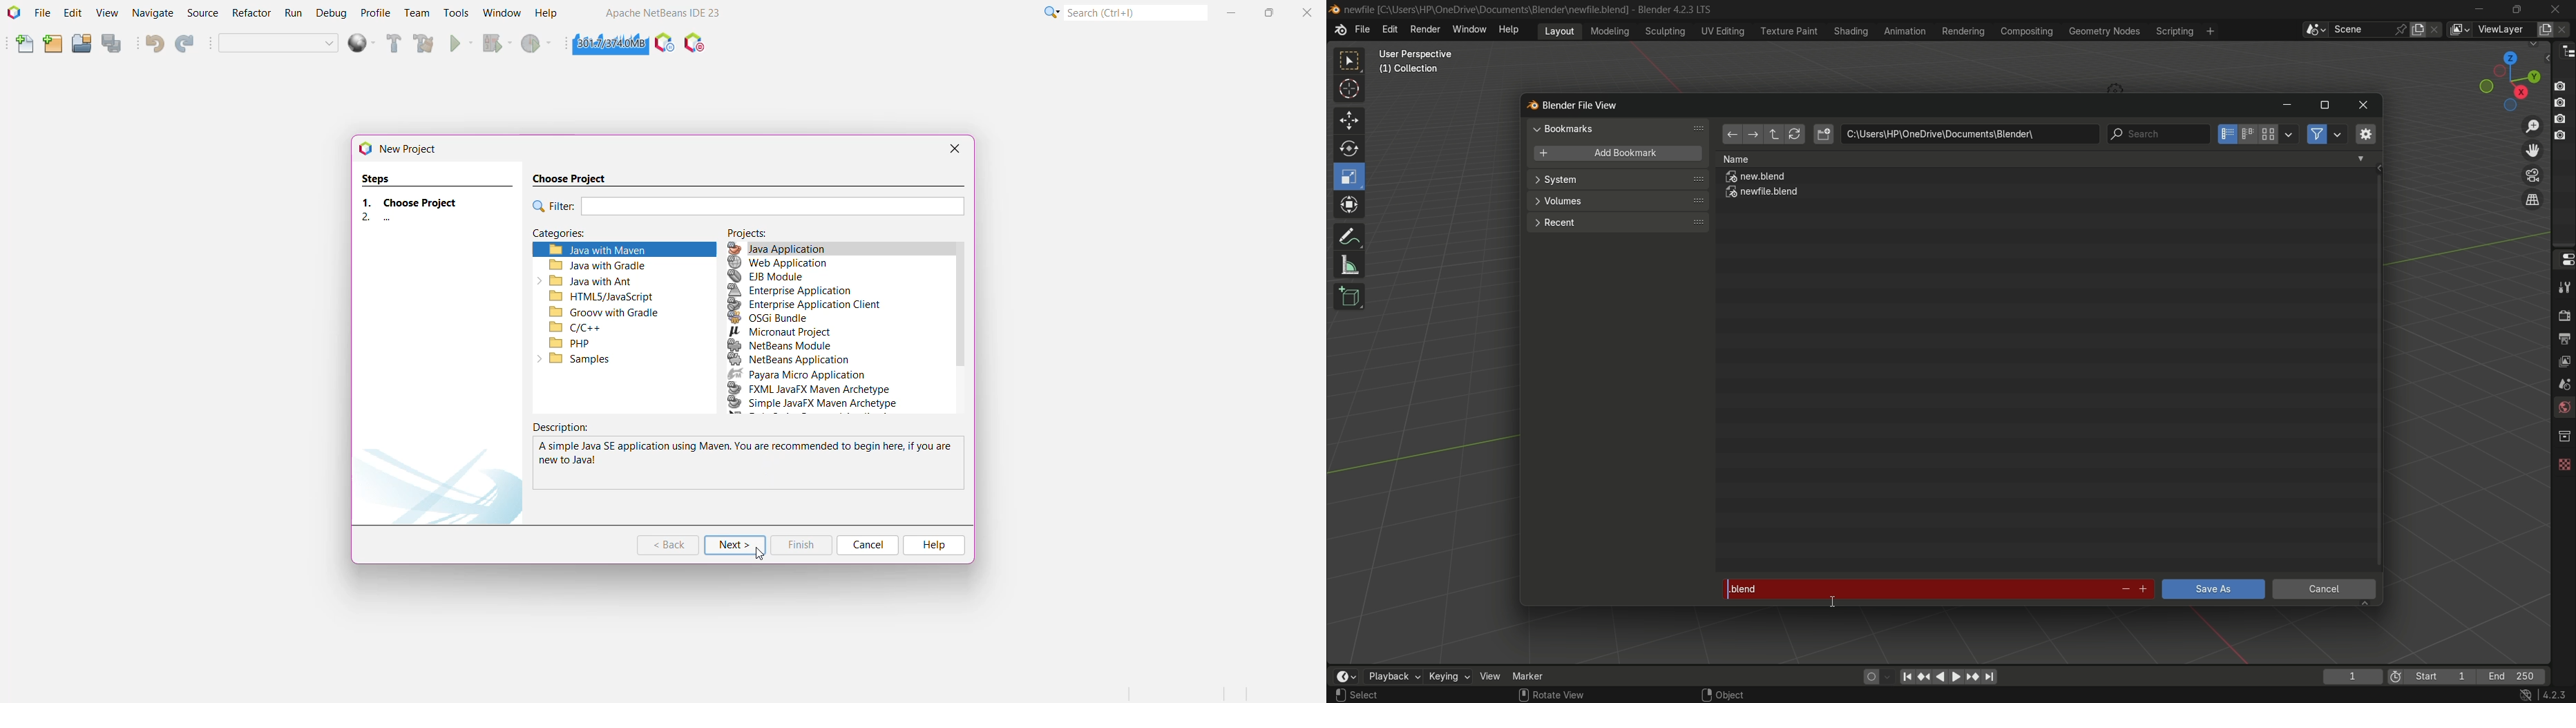 This screenshot has width=2576, height=728. I want to click on Rotate View, so click(1552, 695).